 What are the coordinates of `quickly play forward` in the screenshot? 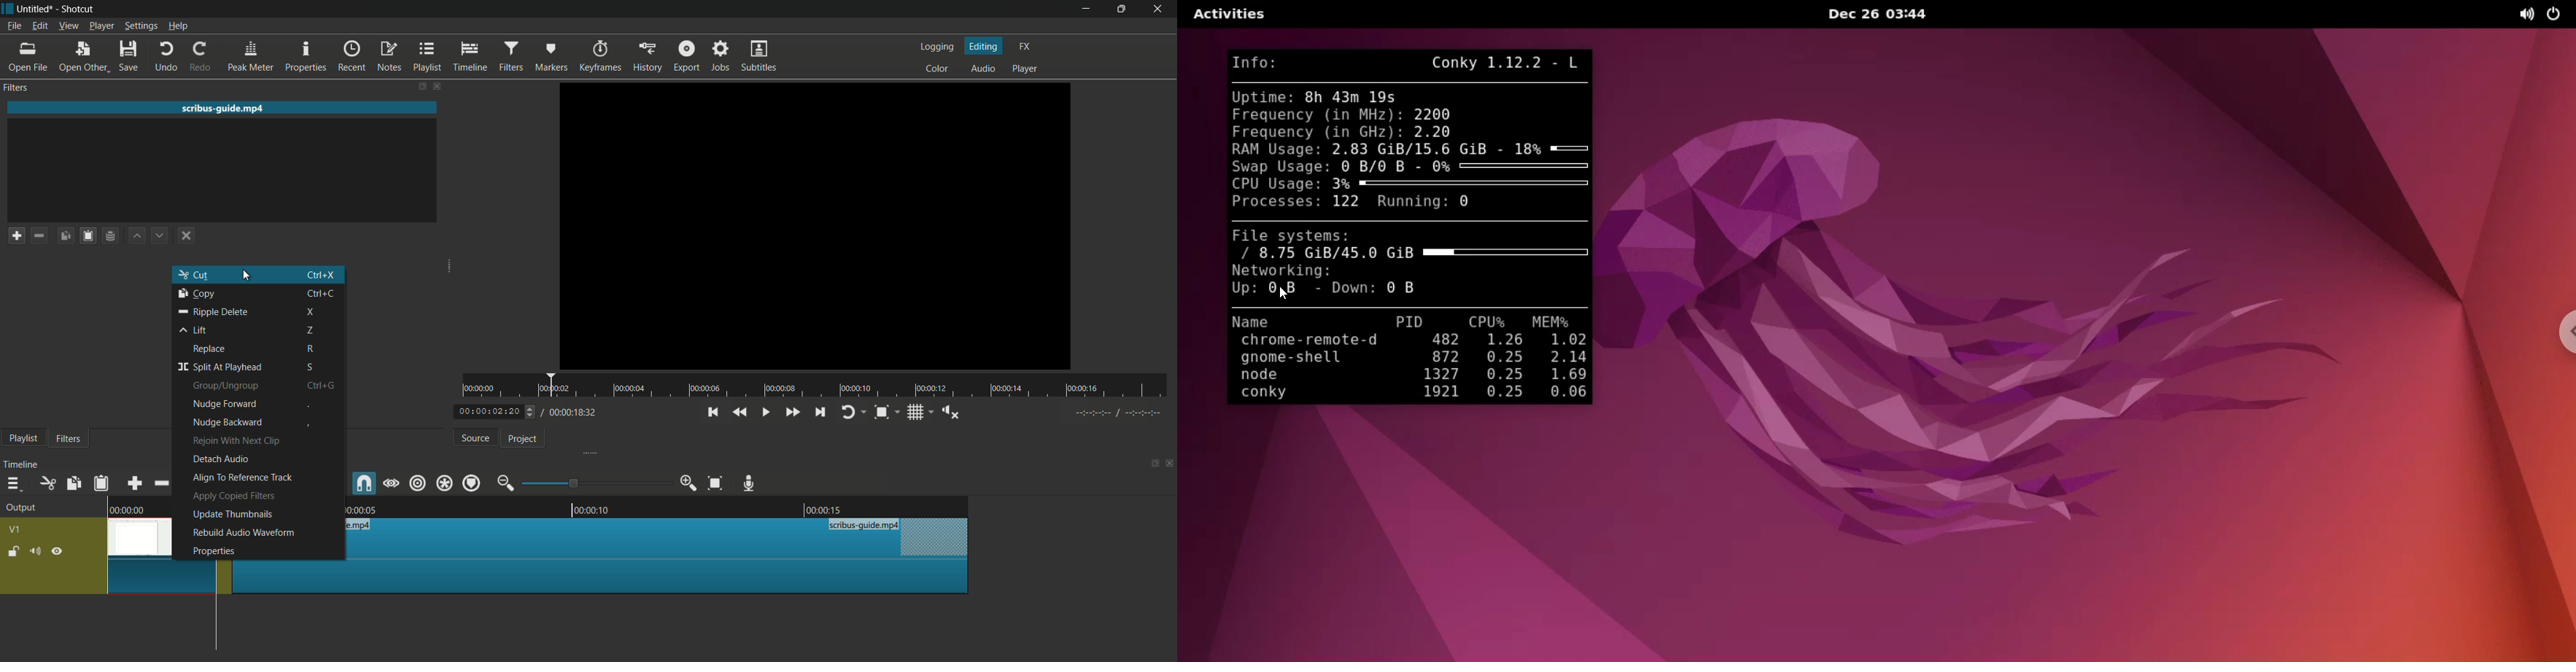 It's located at (793, 412).